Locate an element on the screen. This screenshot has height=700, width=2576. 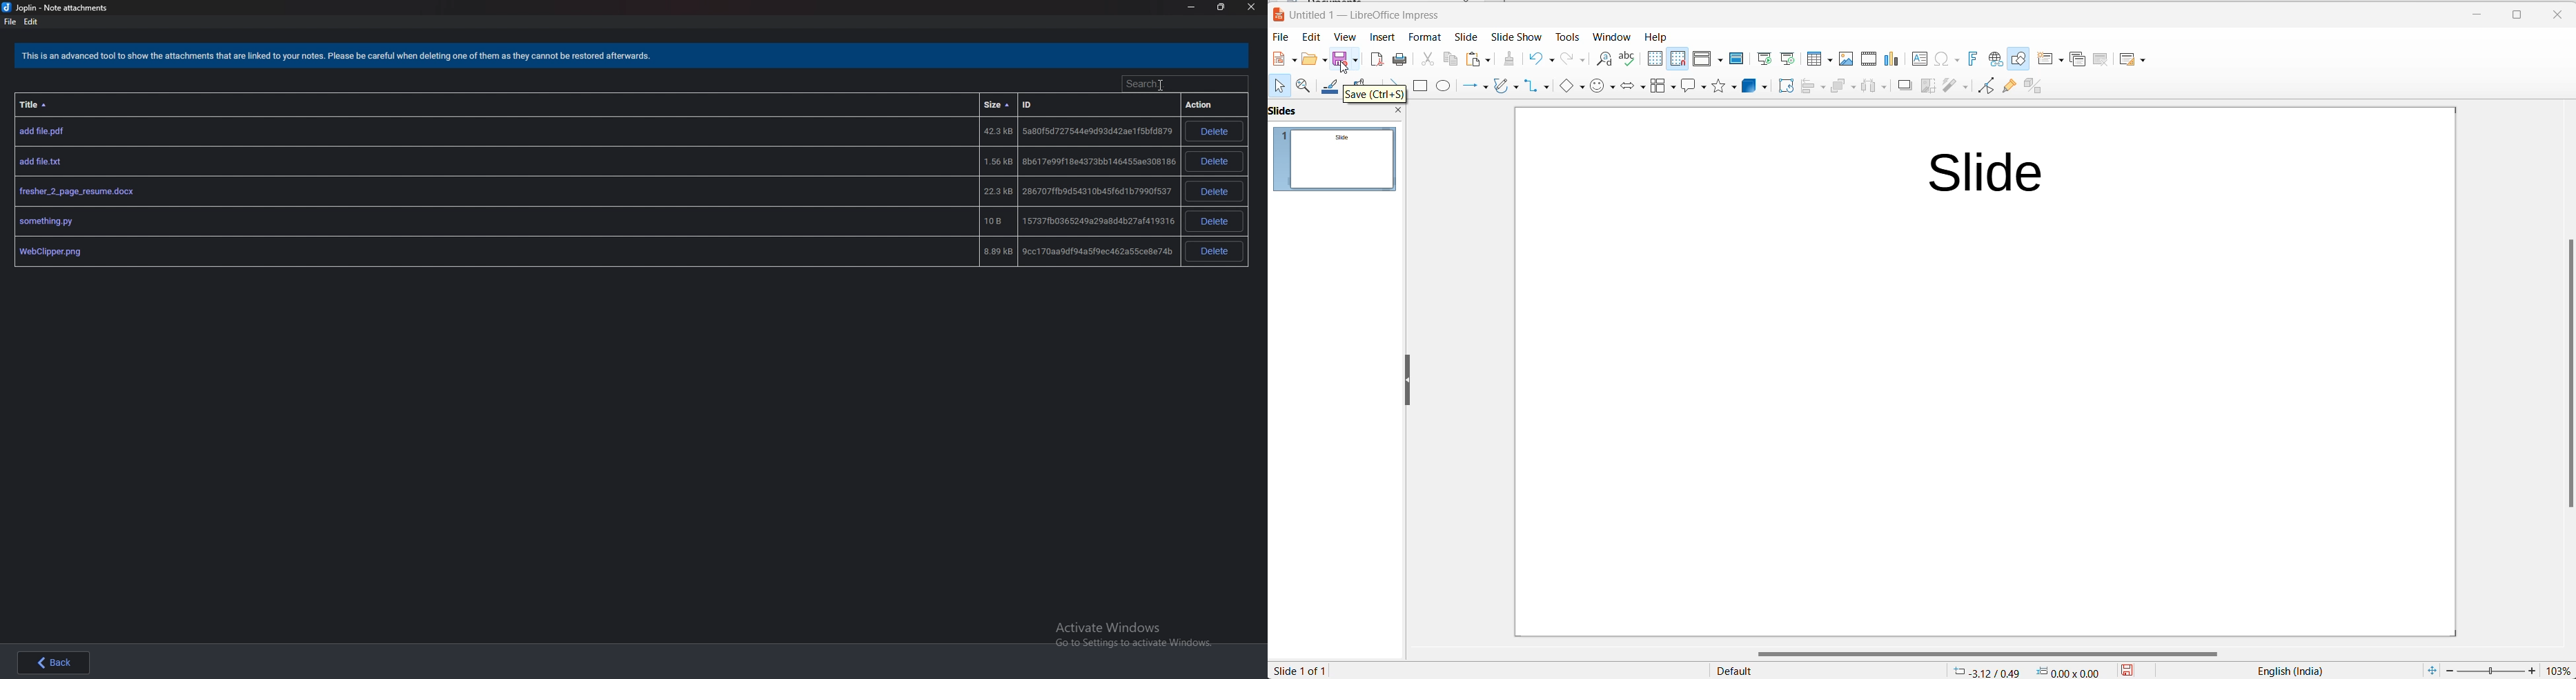
insert fontwork text is located at coordinates (1972, 59).